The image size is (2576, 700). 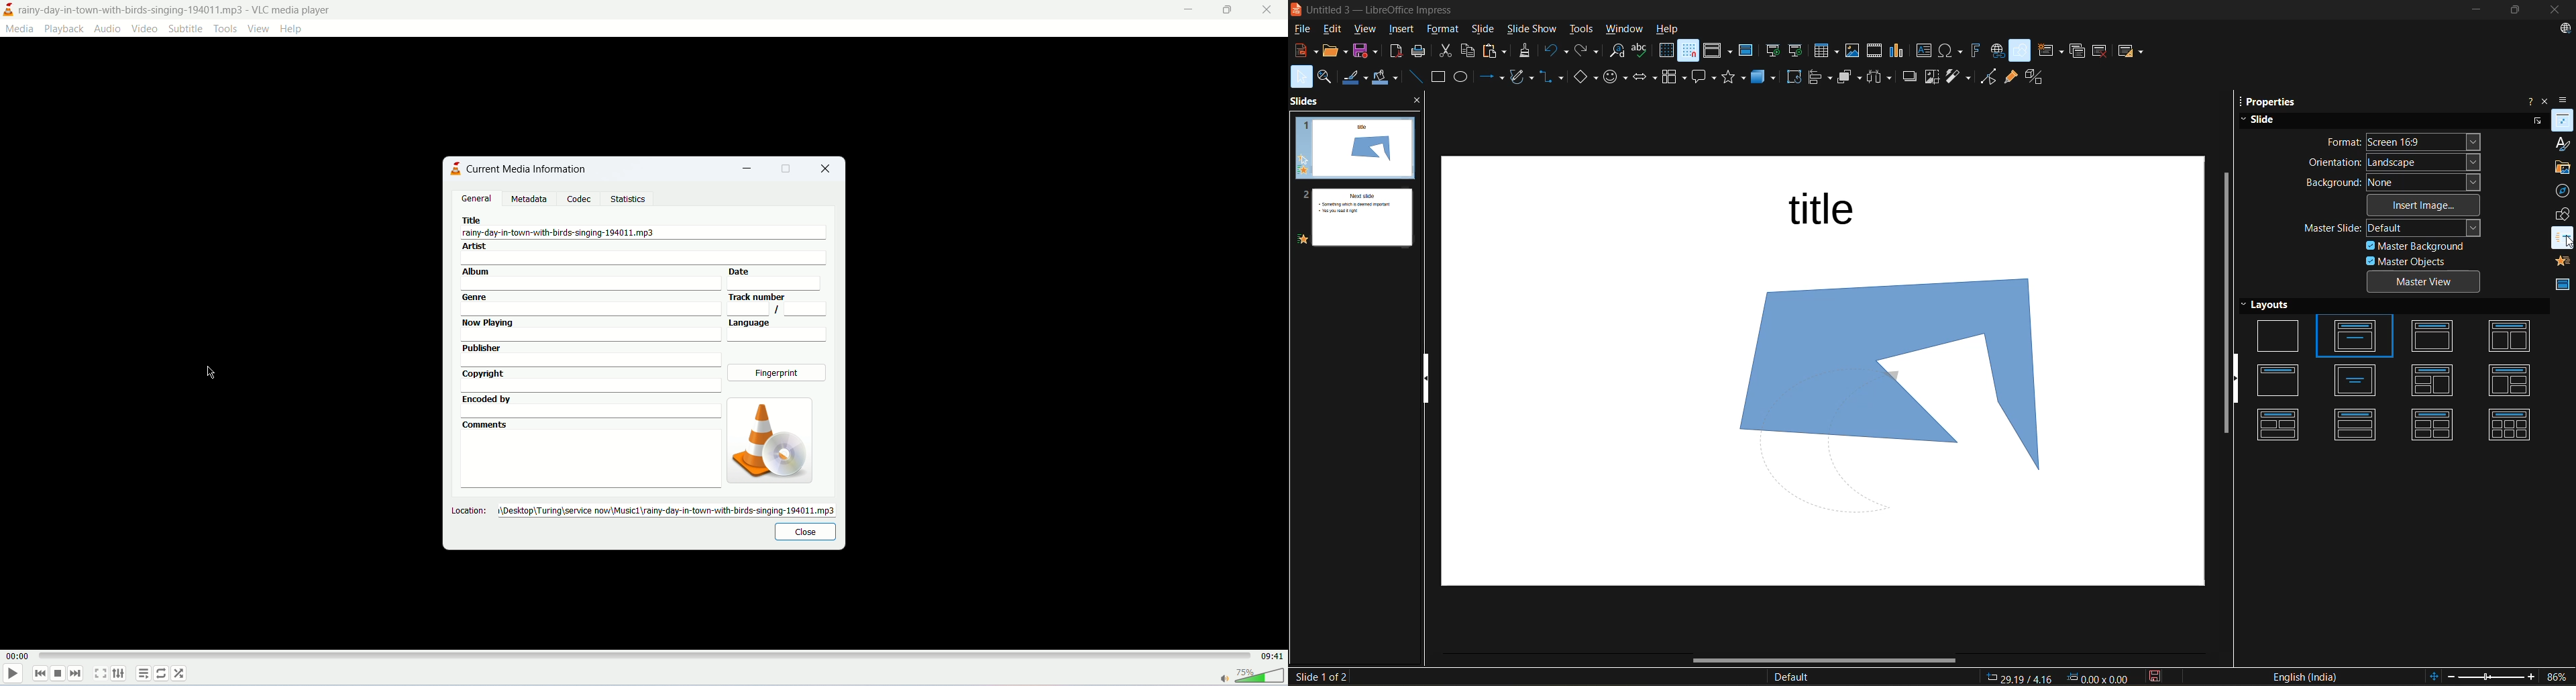 What do you see at coordinates (143, 673) in the screenshot?
I see `playlist` at bounding box center [143, 673].